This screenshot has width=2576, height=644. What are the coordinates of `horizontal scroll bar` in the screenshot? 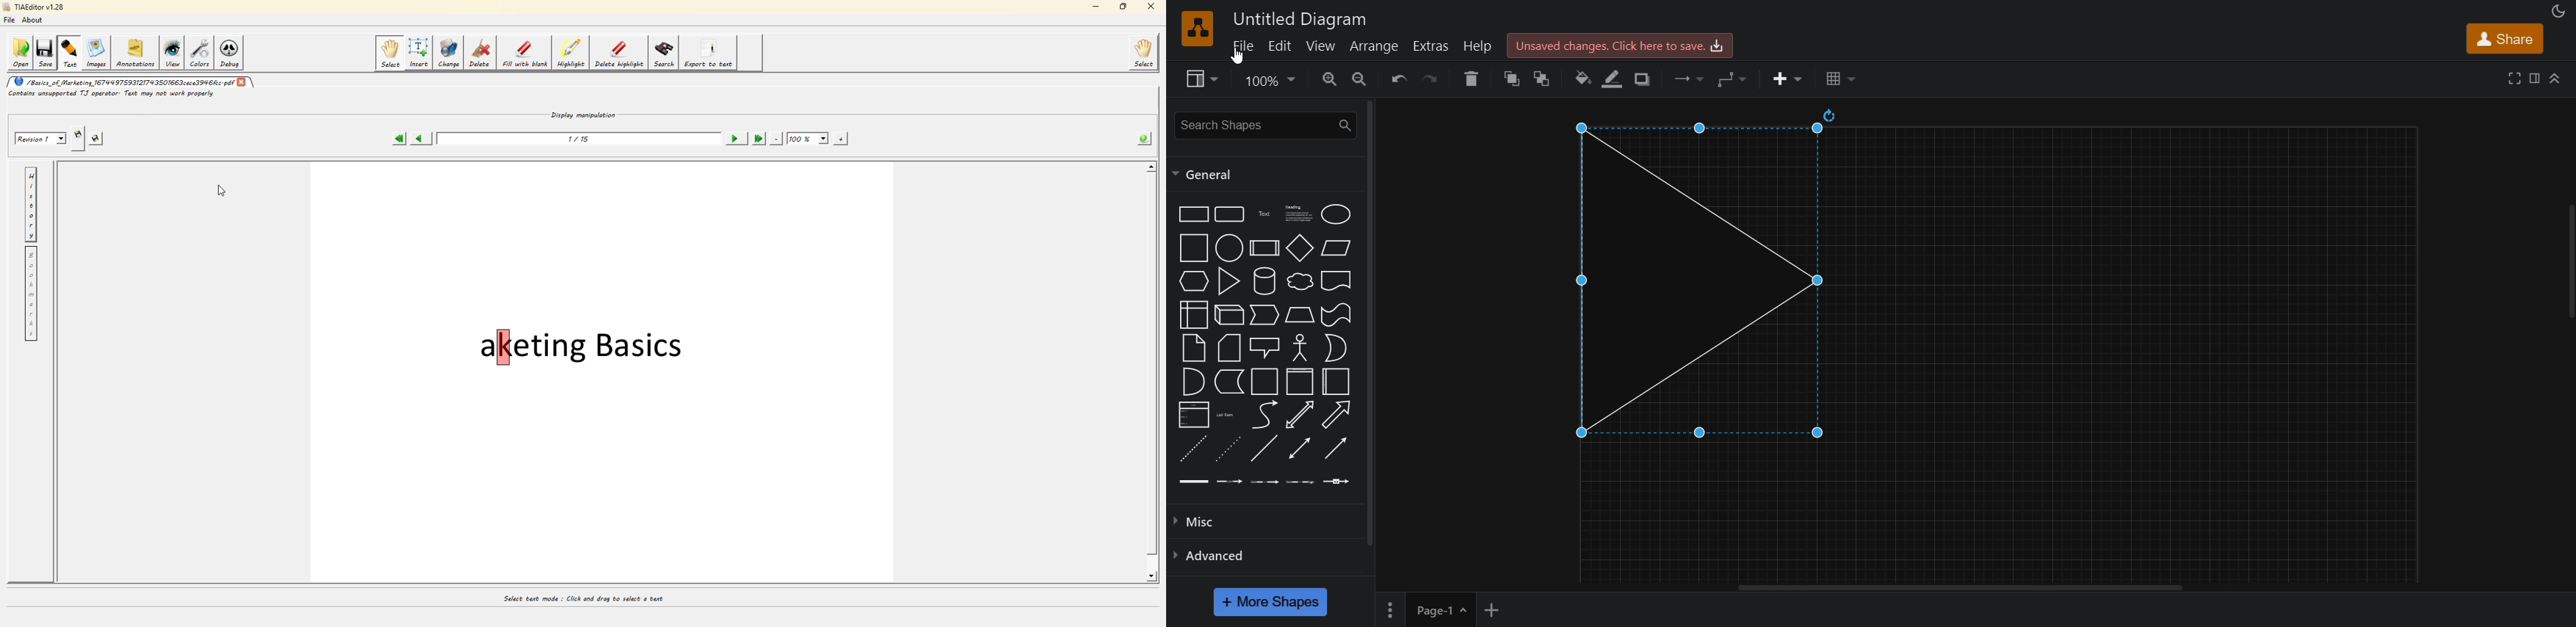 It's located at (1966, 588).